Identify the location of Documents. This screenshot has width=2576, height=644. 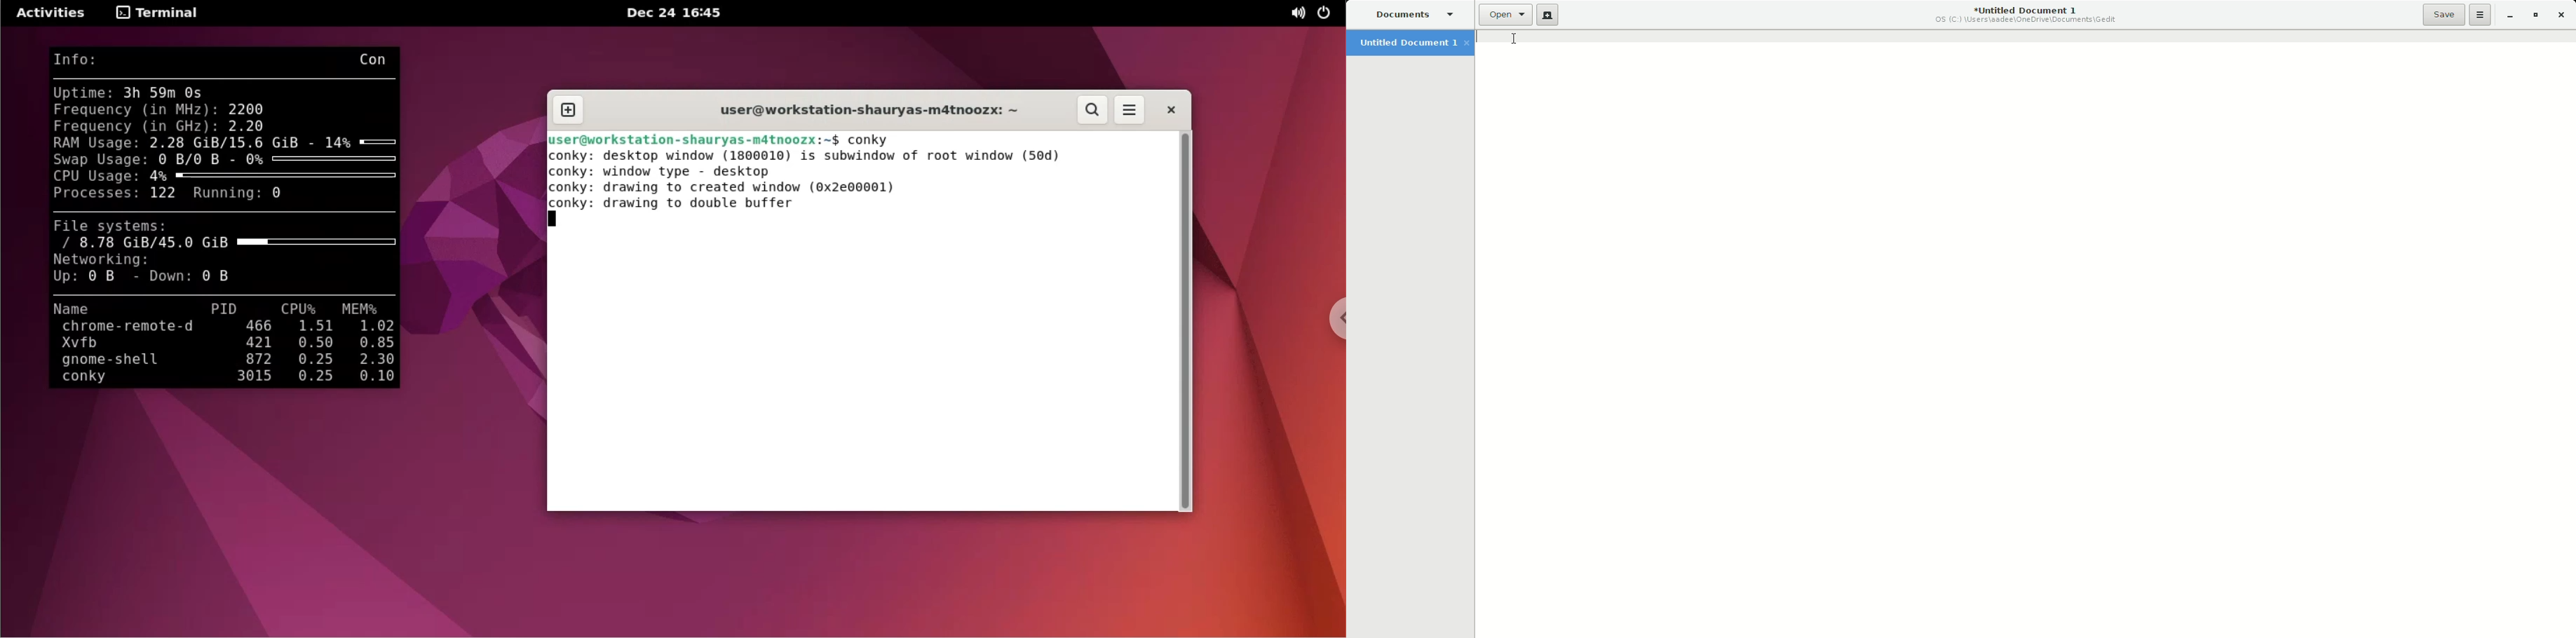
(1413, 14).